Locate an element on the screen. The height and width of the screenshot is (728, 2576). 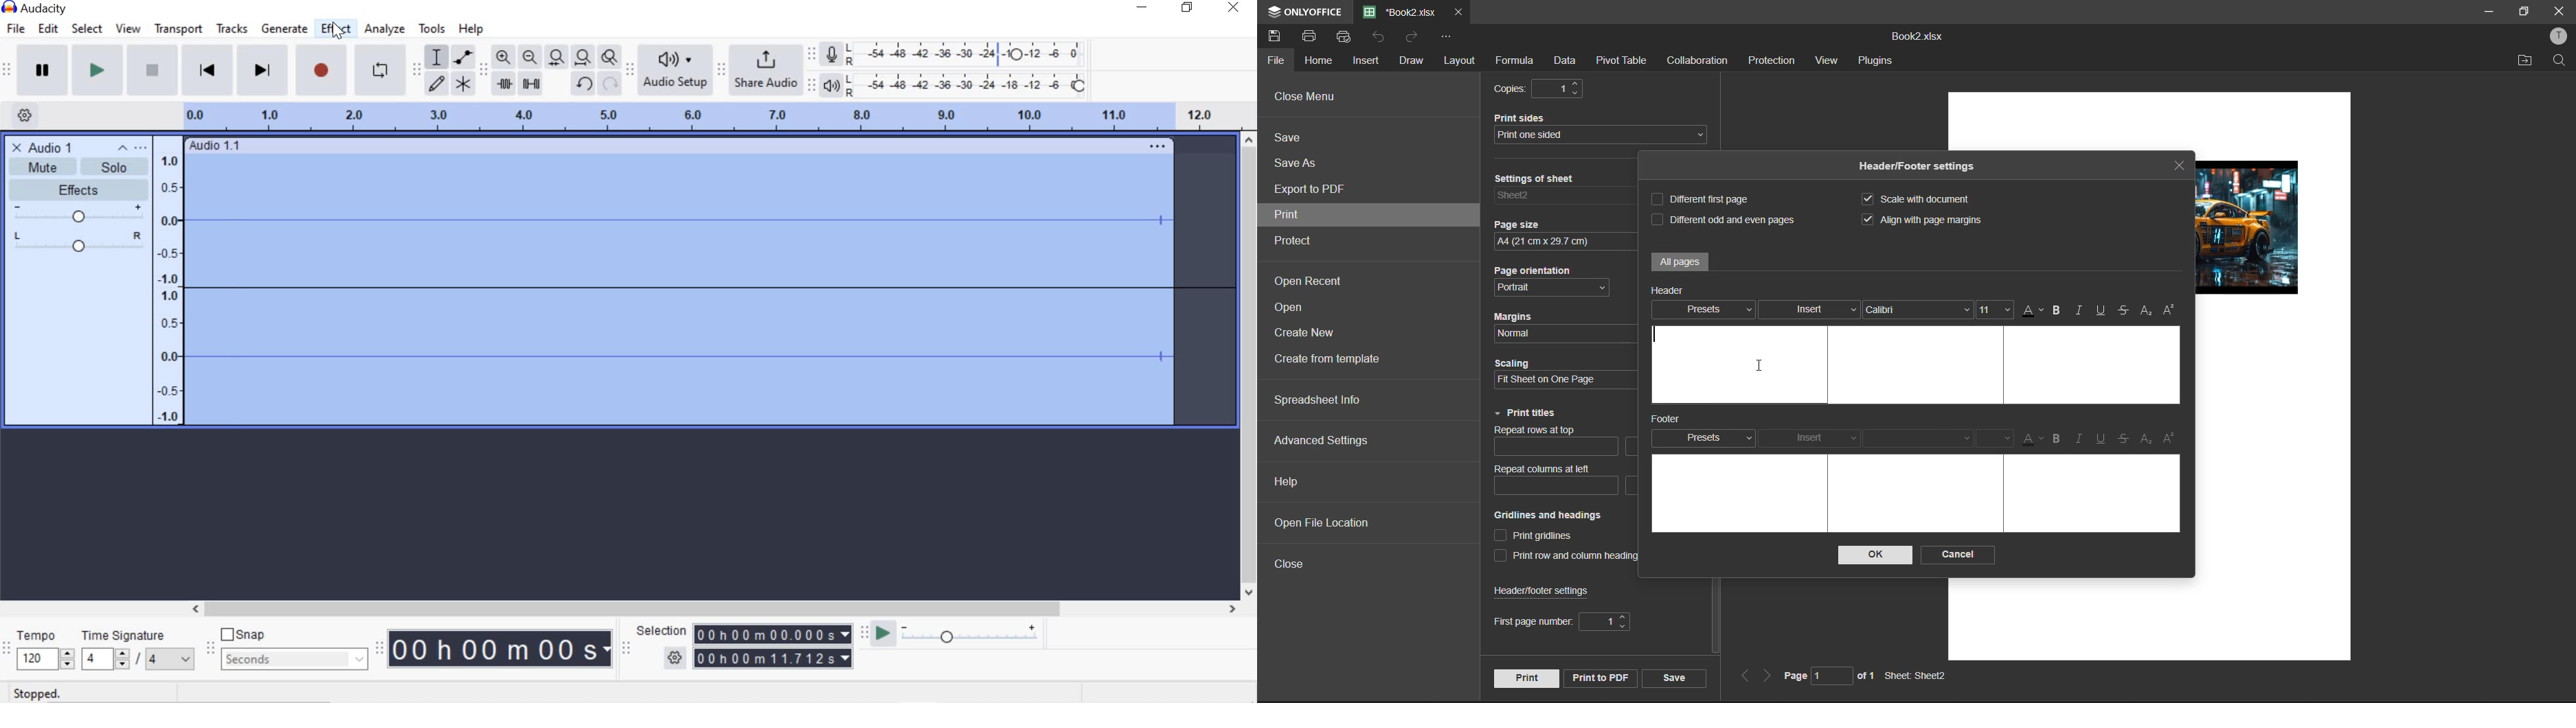
seconds is located at coordinates (292, 658).